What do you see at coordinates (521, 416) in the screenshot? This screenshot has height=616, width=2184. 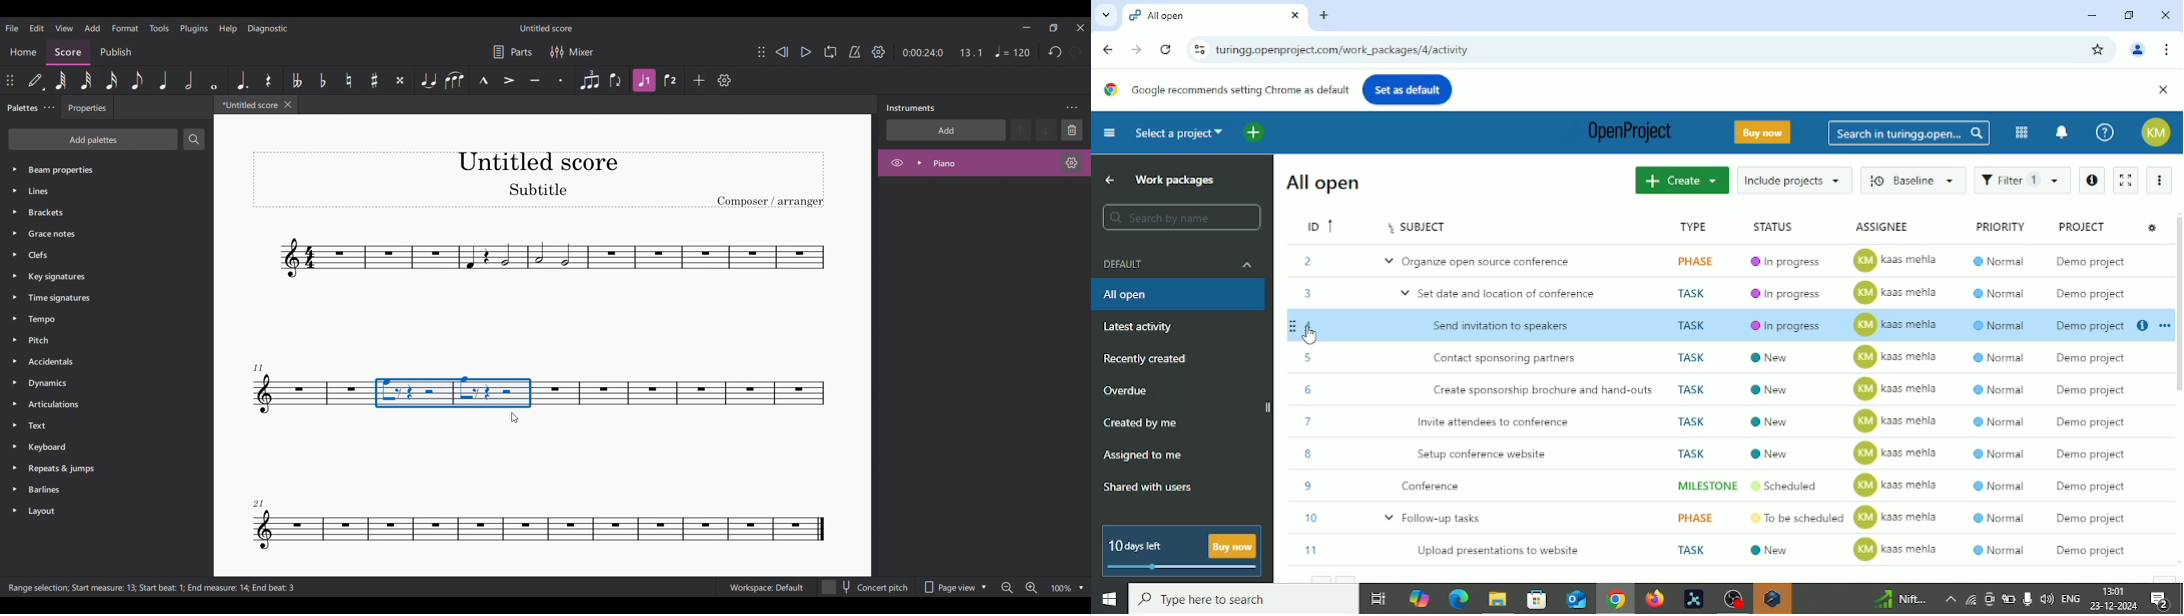 I see `Cursor position unchanged` at bounding box center [521, 416].